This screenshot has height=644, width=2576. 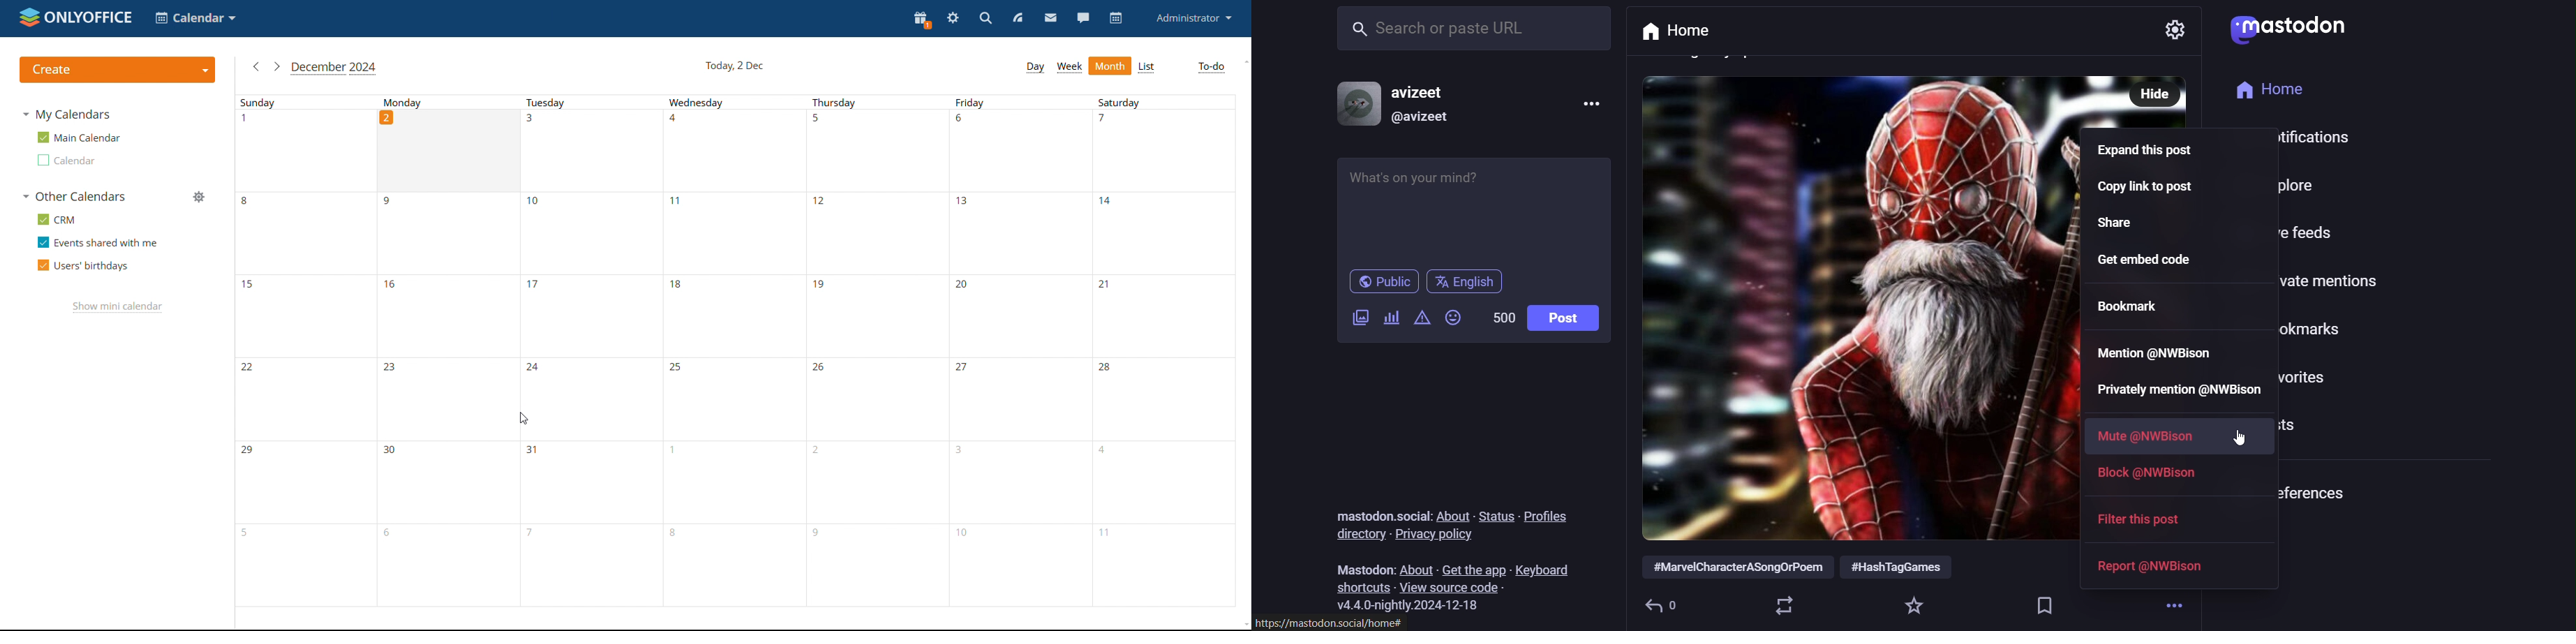 I want to click on whats on your mind, so click(x=1477, y=210).